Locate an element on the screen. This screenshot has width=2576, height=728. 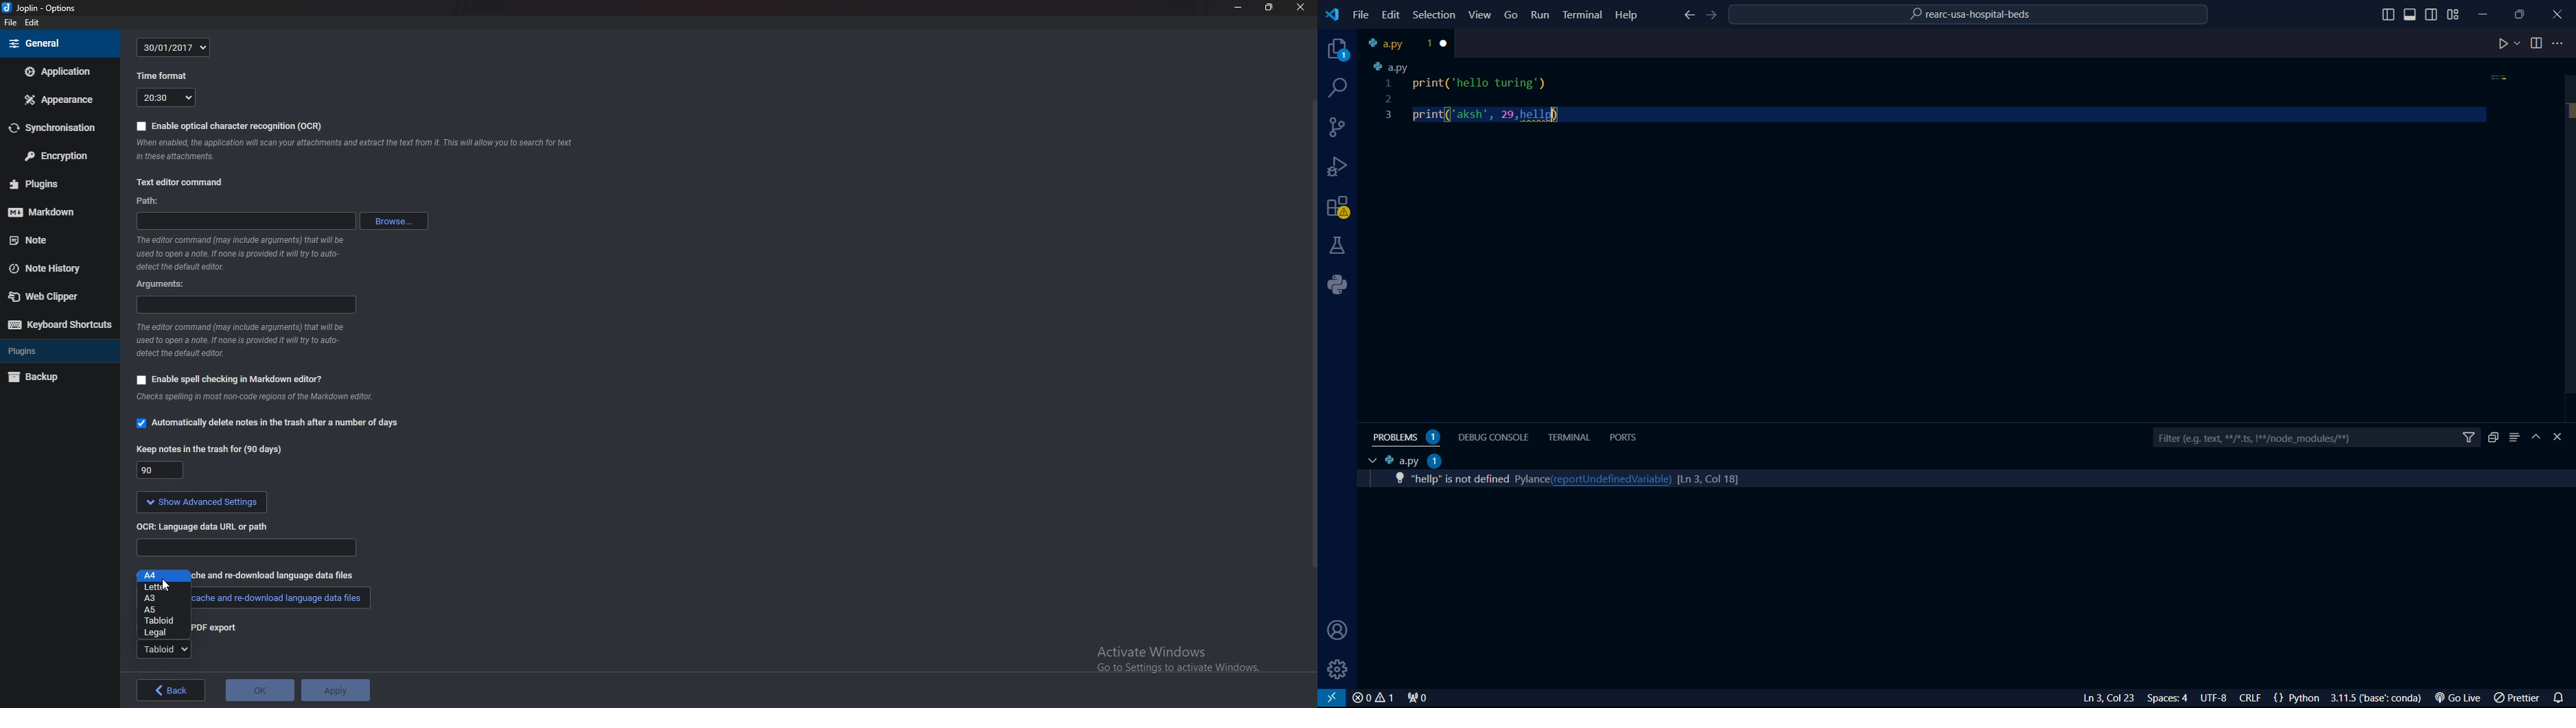
time format is located at coordinates (163, 77).